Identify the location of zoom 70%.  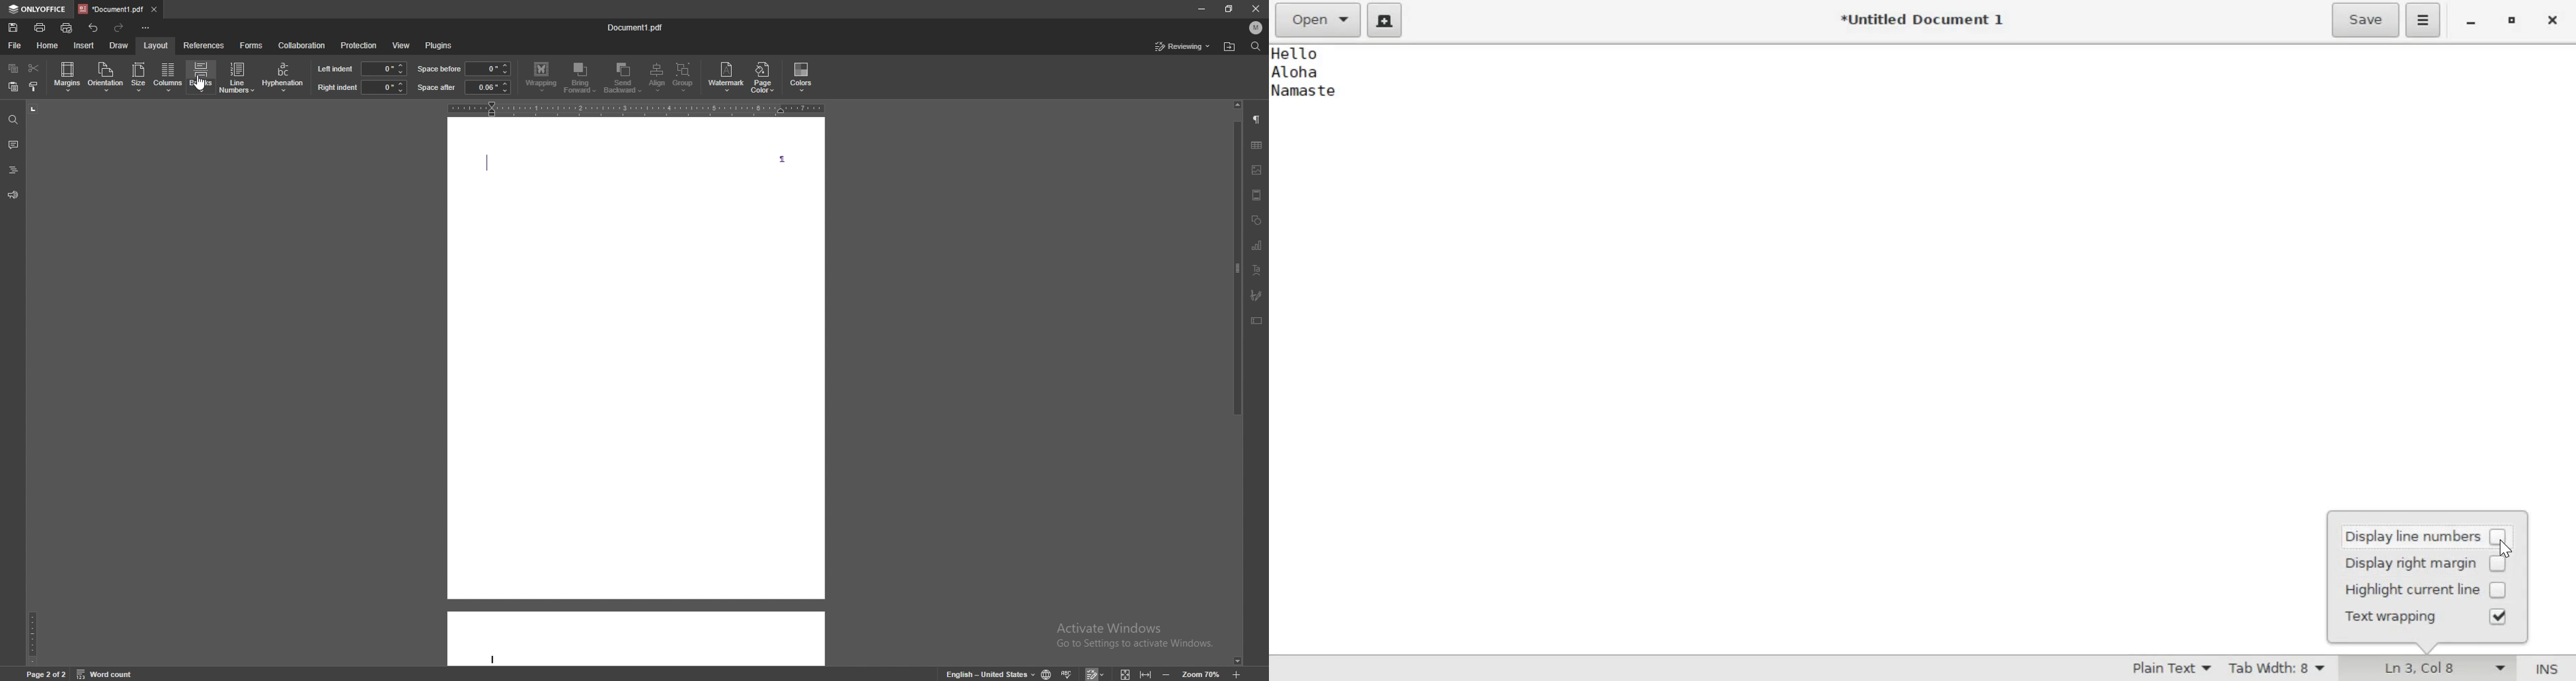
(1204, 672).